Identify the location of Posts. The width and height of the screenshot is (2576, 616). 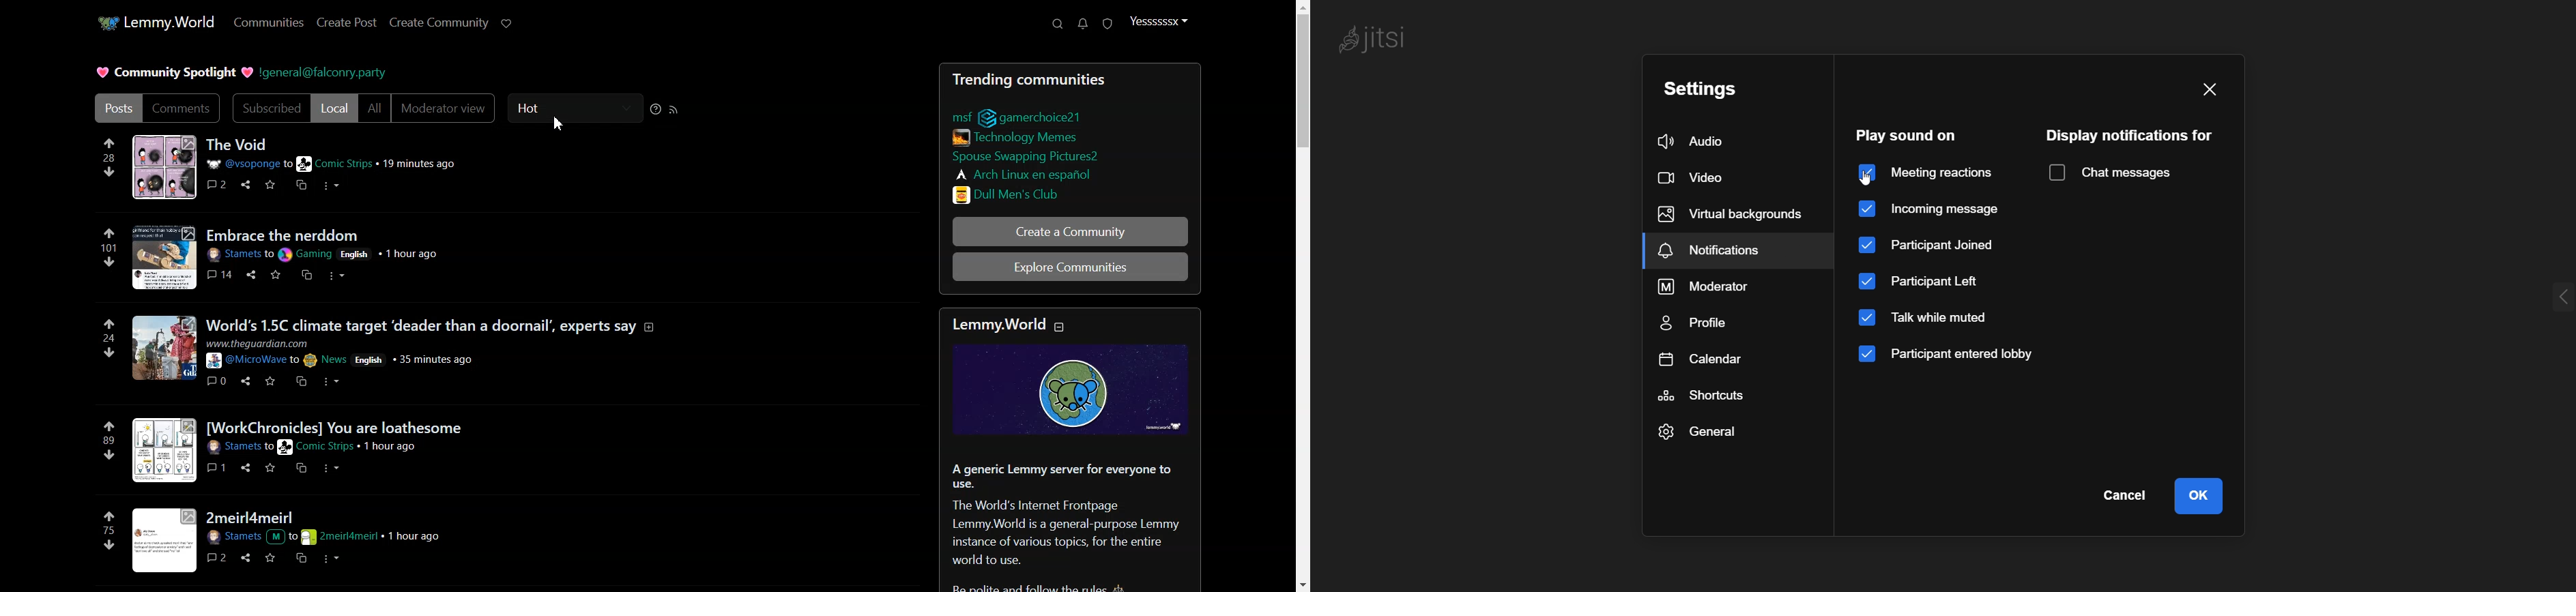
(116, 108).